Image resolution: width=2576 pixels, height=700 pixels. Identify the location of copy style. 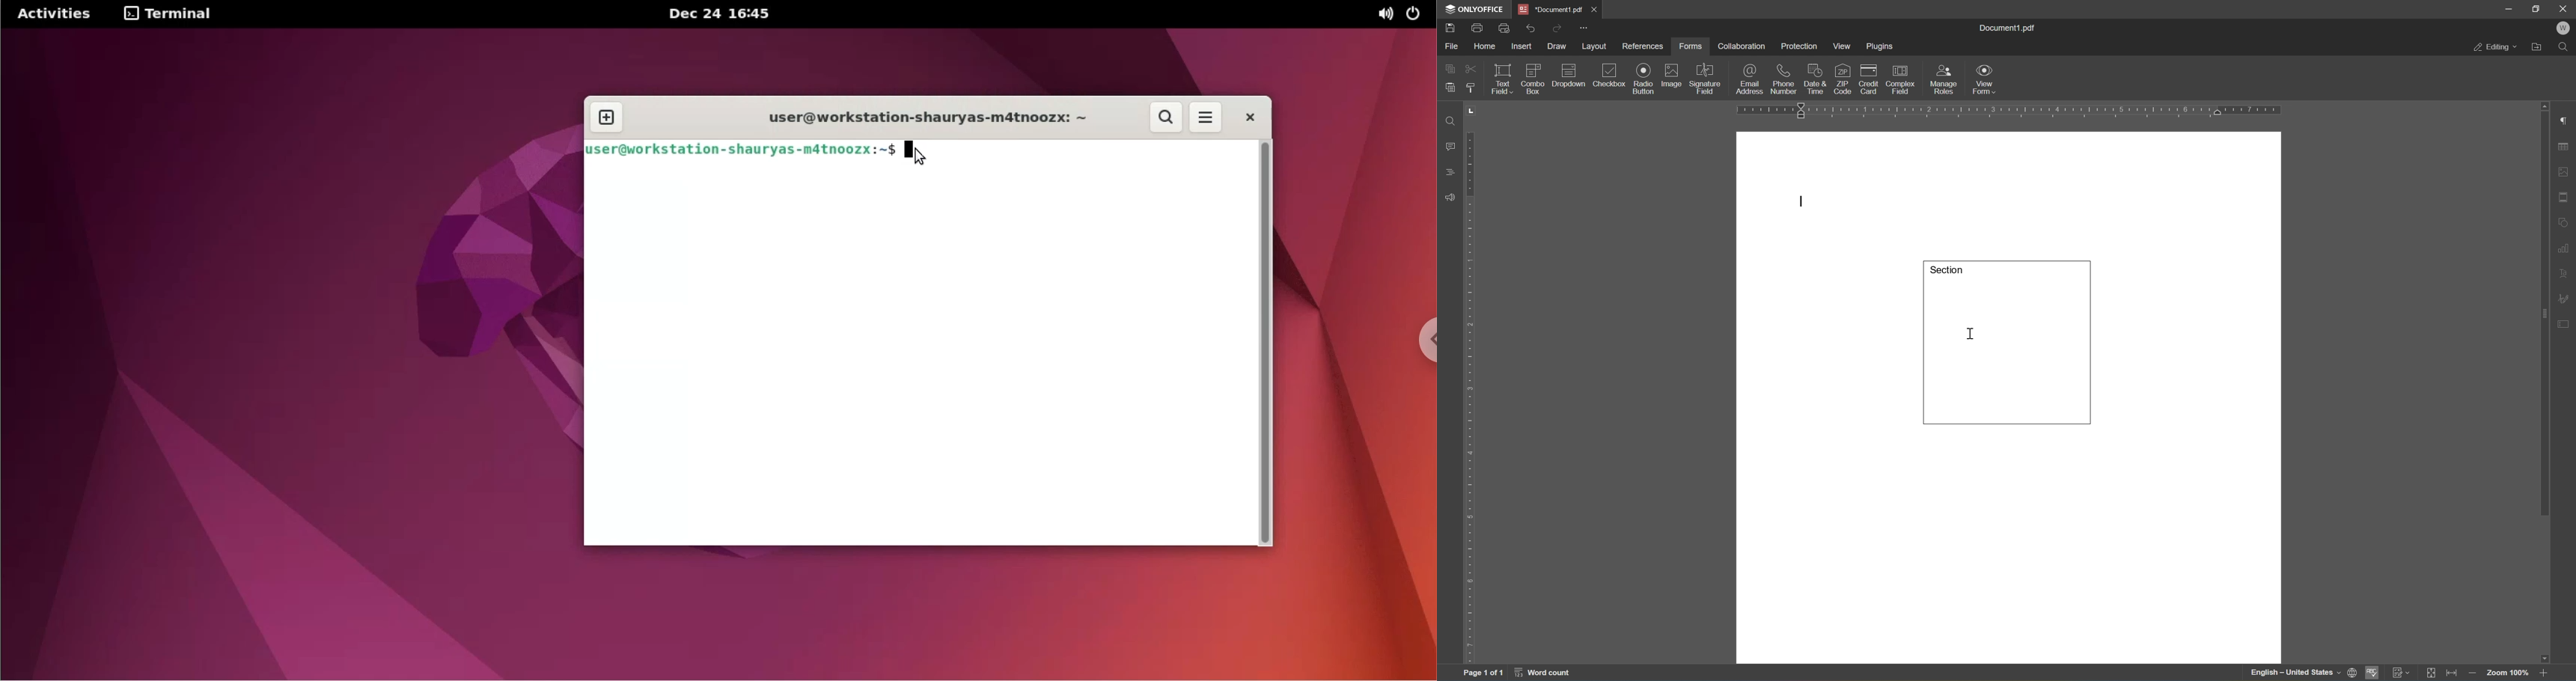
(1470, 88).